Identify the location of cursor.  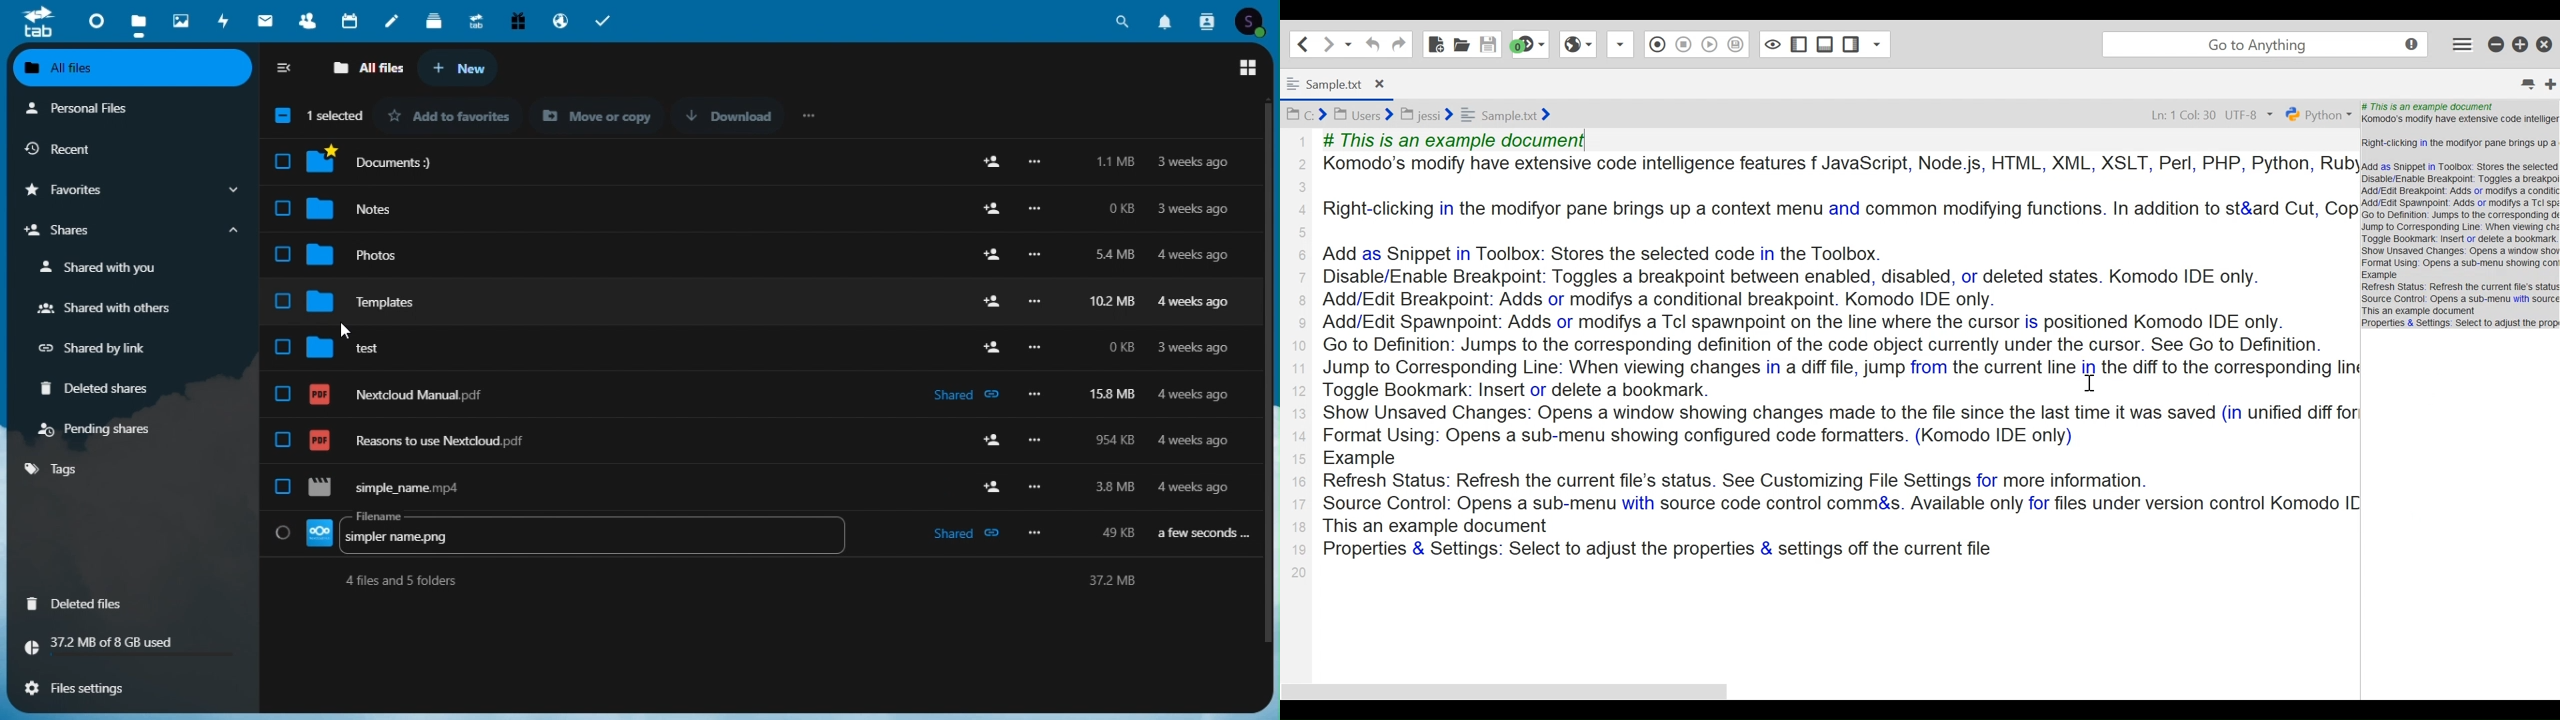
(354, 334).